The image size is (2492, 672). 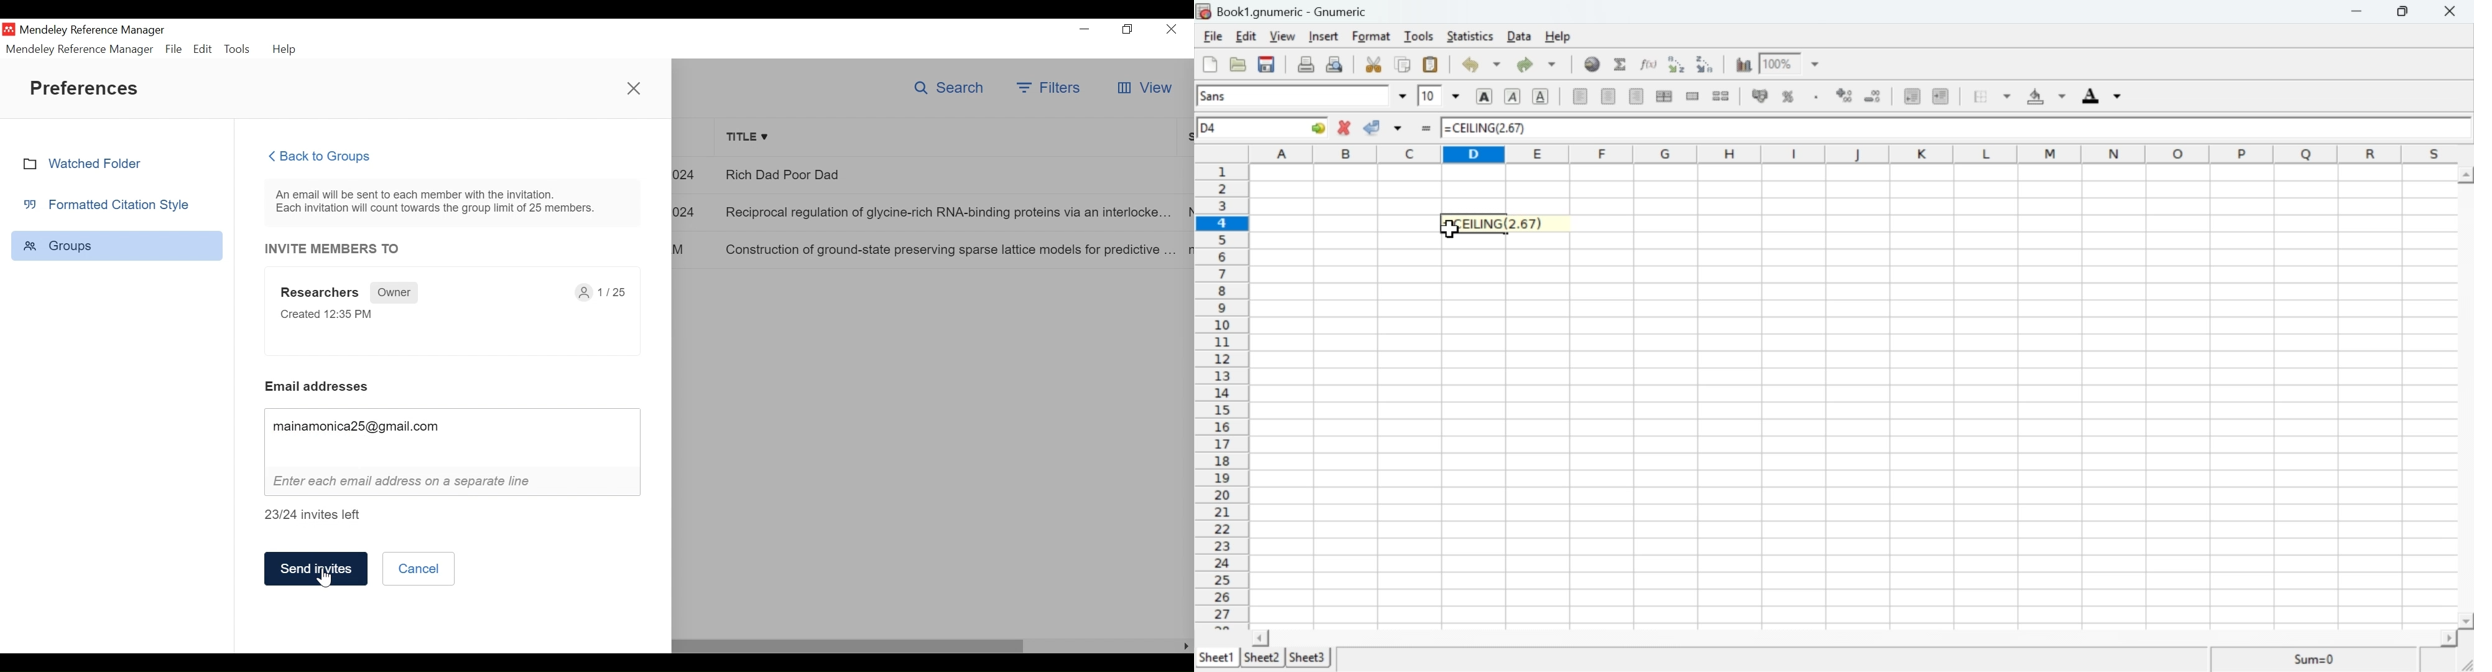 What do you see at coordinates (1370, 37) in the screenshot?
I see `Format` at bounding box center [1370, 37].